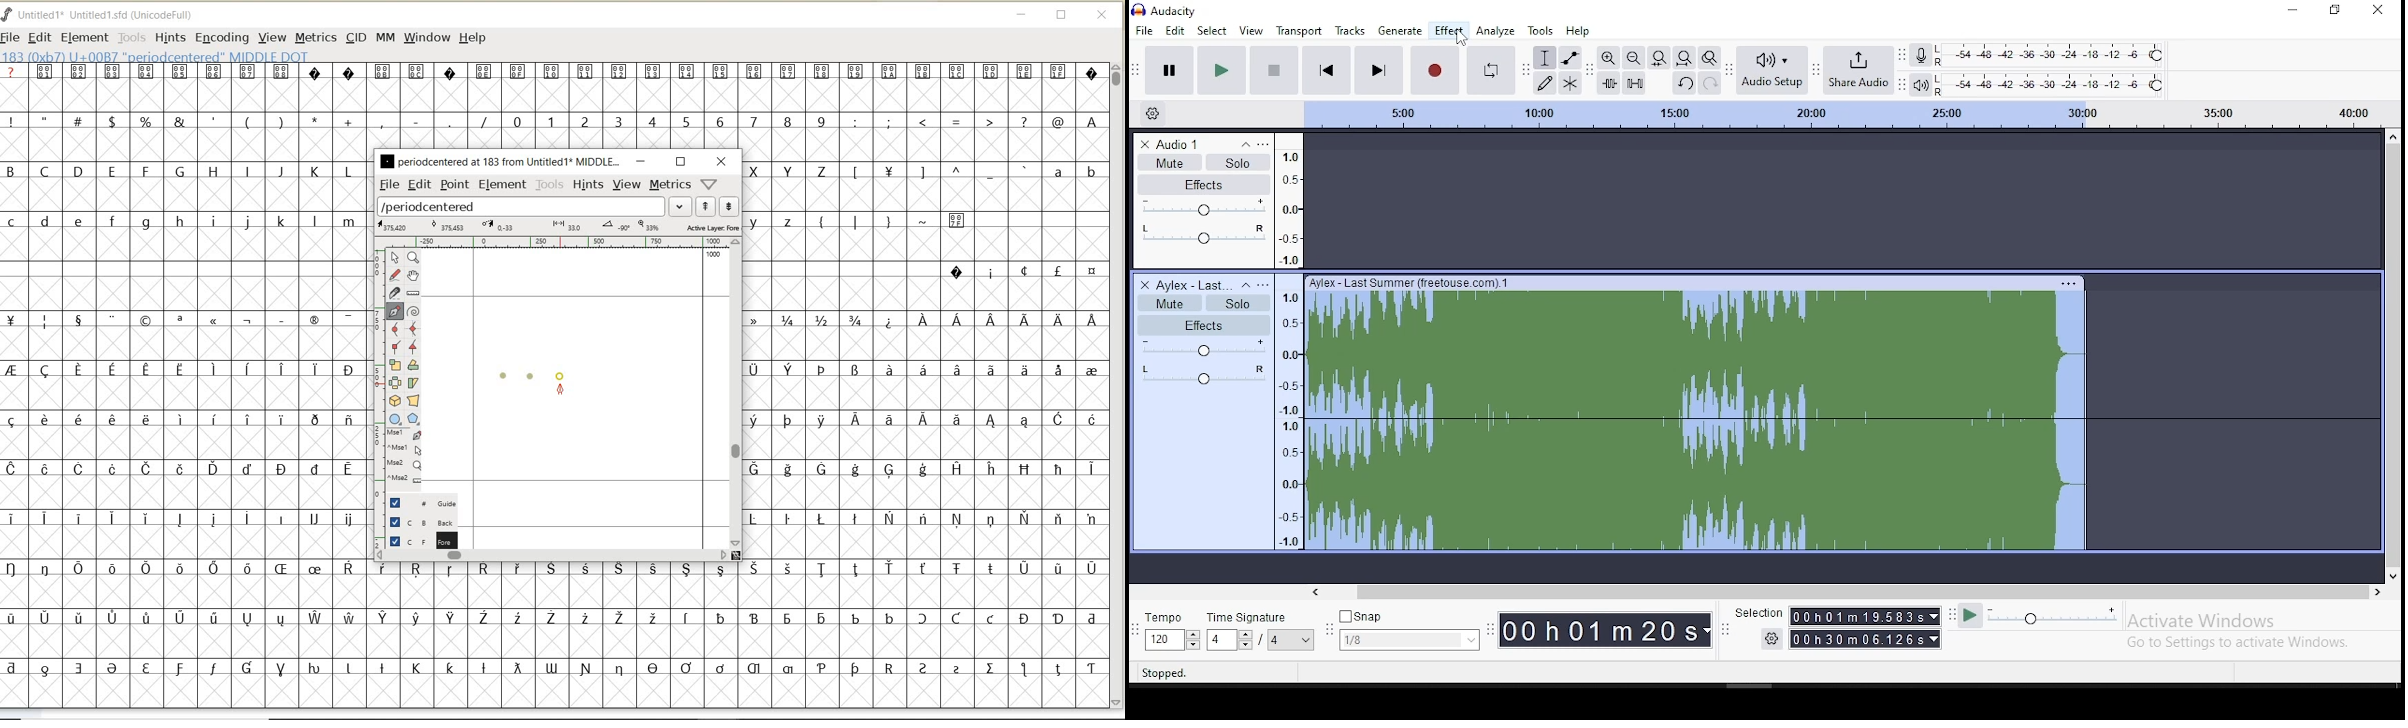  Describe the element at coordinates (779, 221) in the screenshot. I see `lowercase letters` at that location.